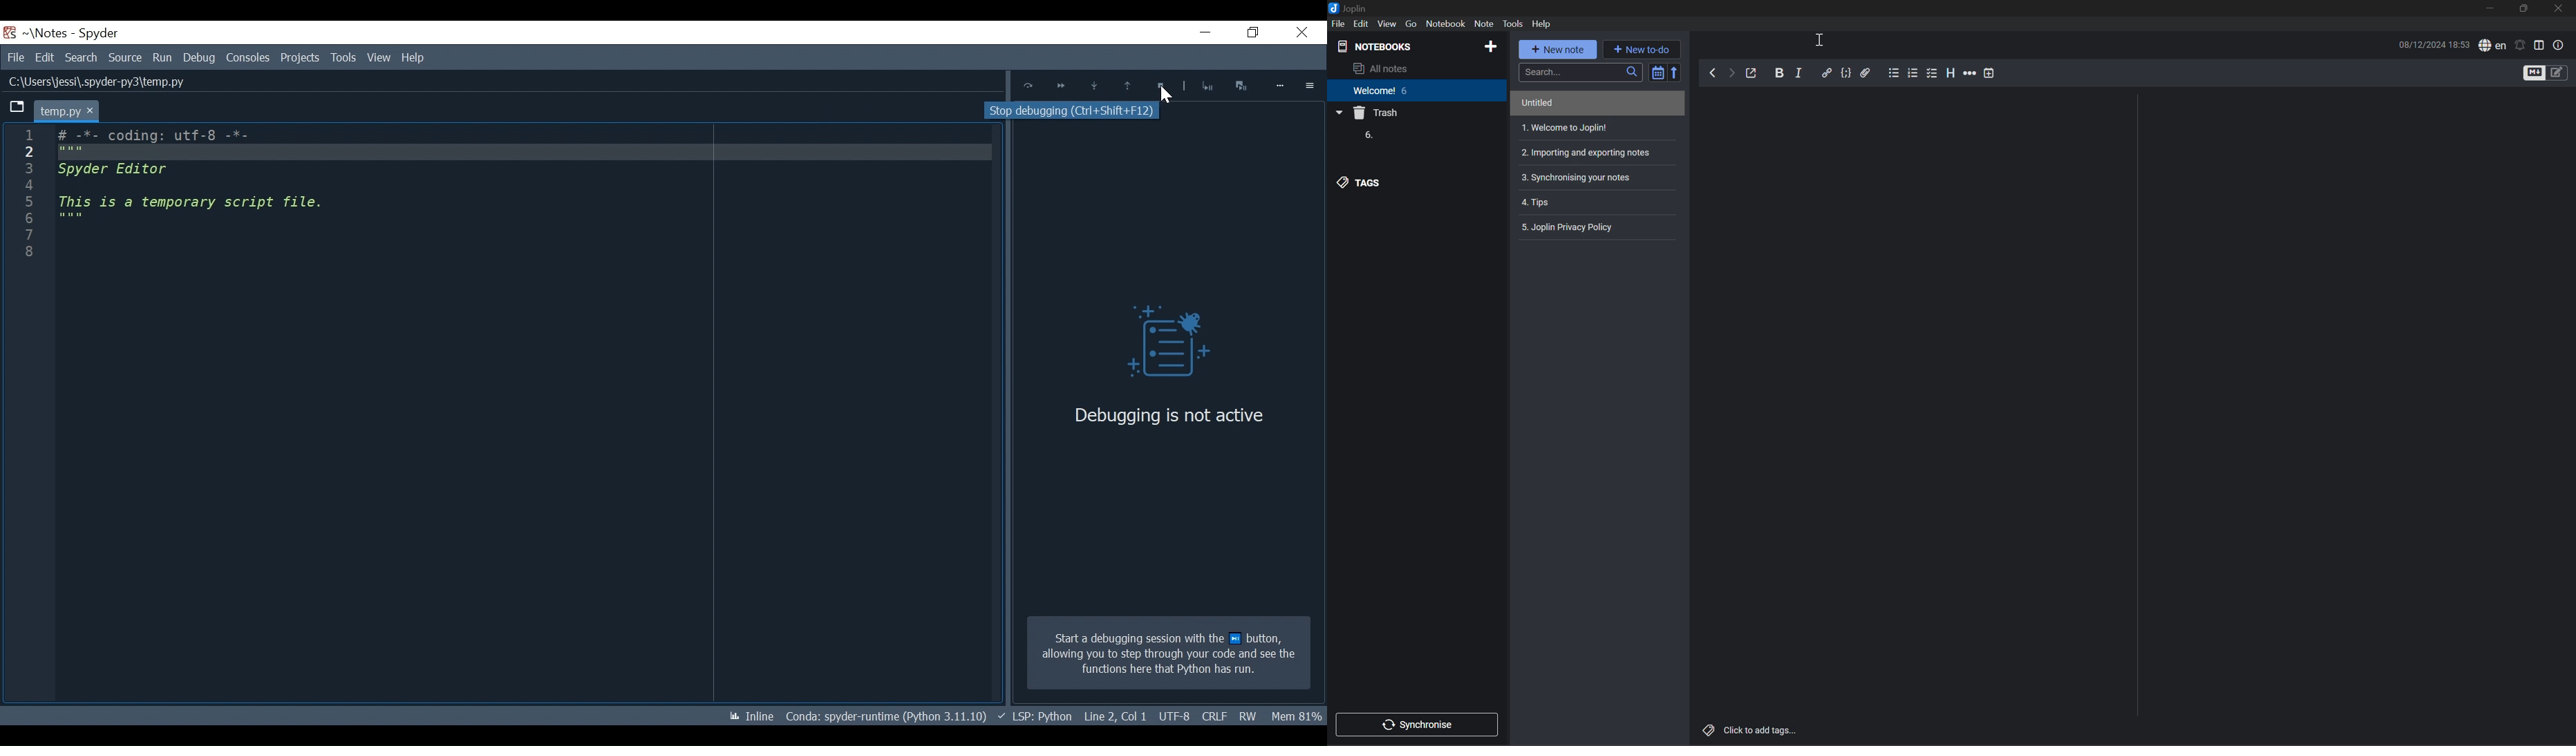 The width and height of the screenshot is (2576, 756). What do you see at coordinates (247, 57) in the screenshot?
I see `Consoles` at bounding box center [247, 57].